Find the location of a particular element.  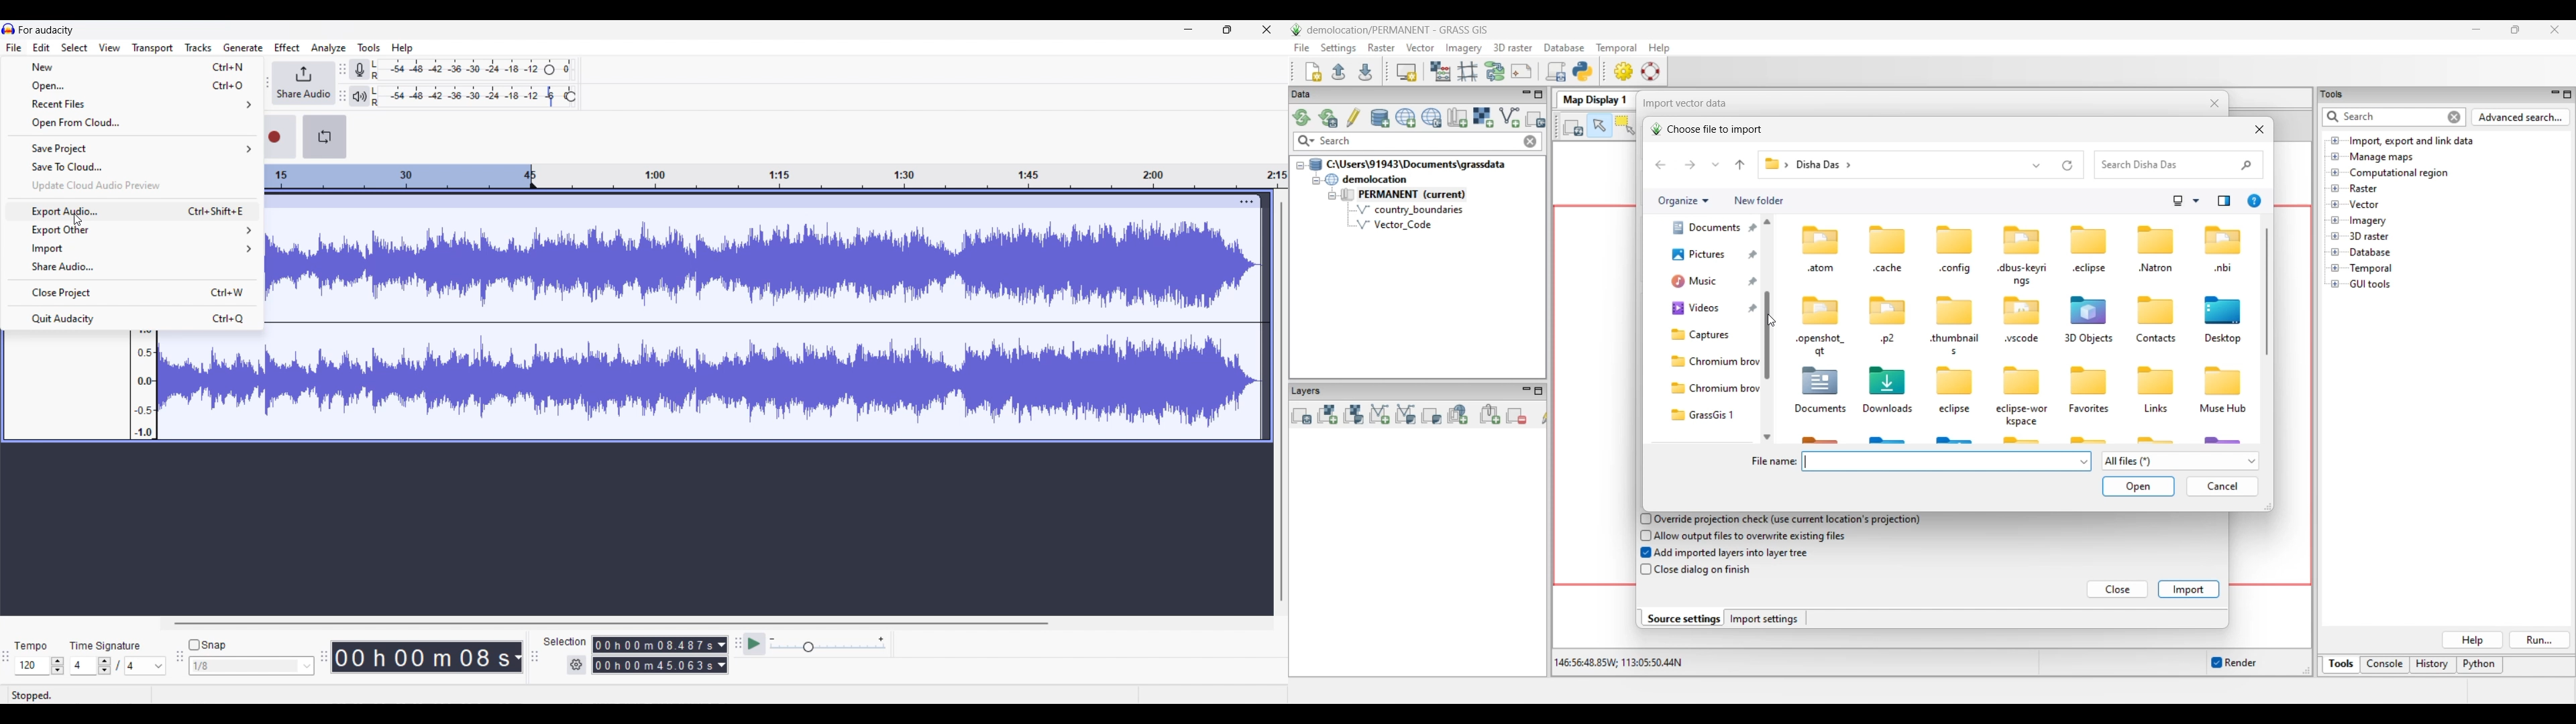

Record meter is located at coordinates (360, 70).